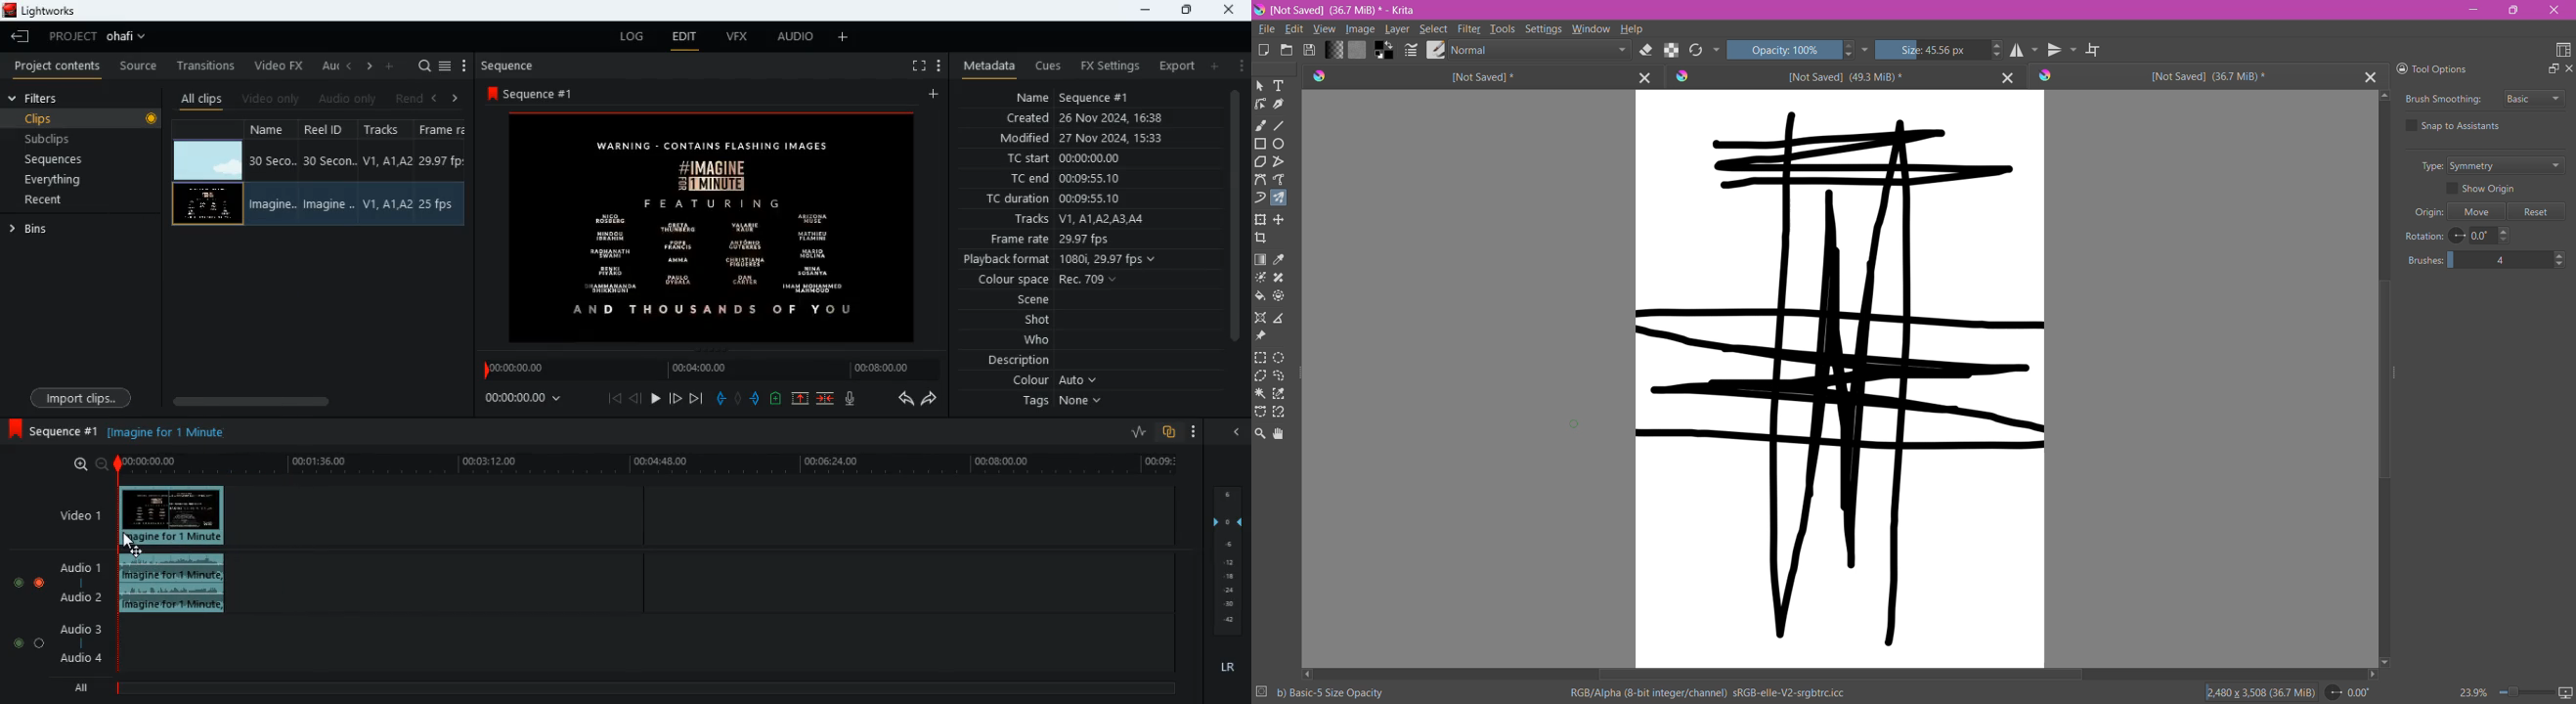 This screenshot has height=728, width=2576. What do you see at coordinates (38, 233) in the screenshot?
I see `bins` at bounding box center [38, 233].